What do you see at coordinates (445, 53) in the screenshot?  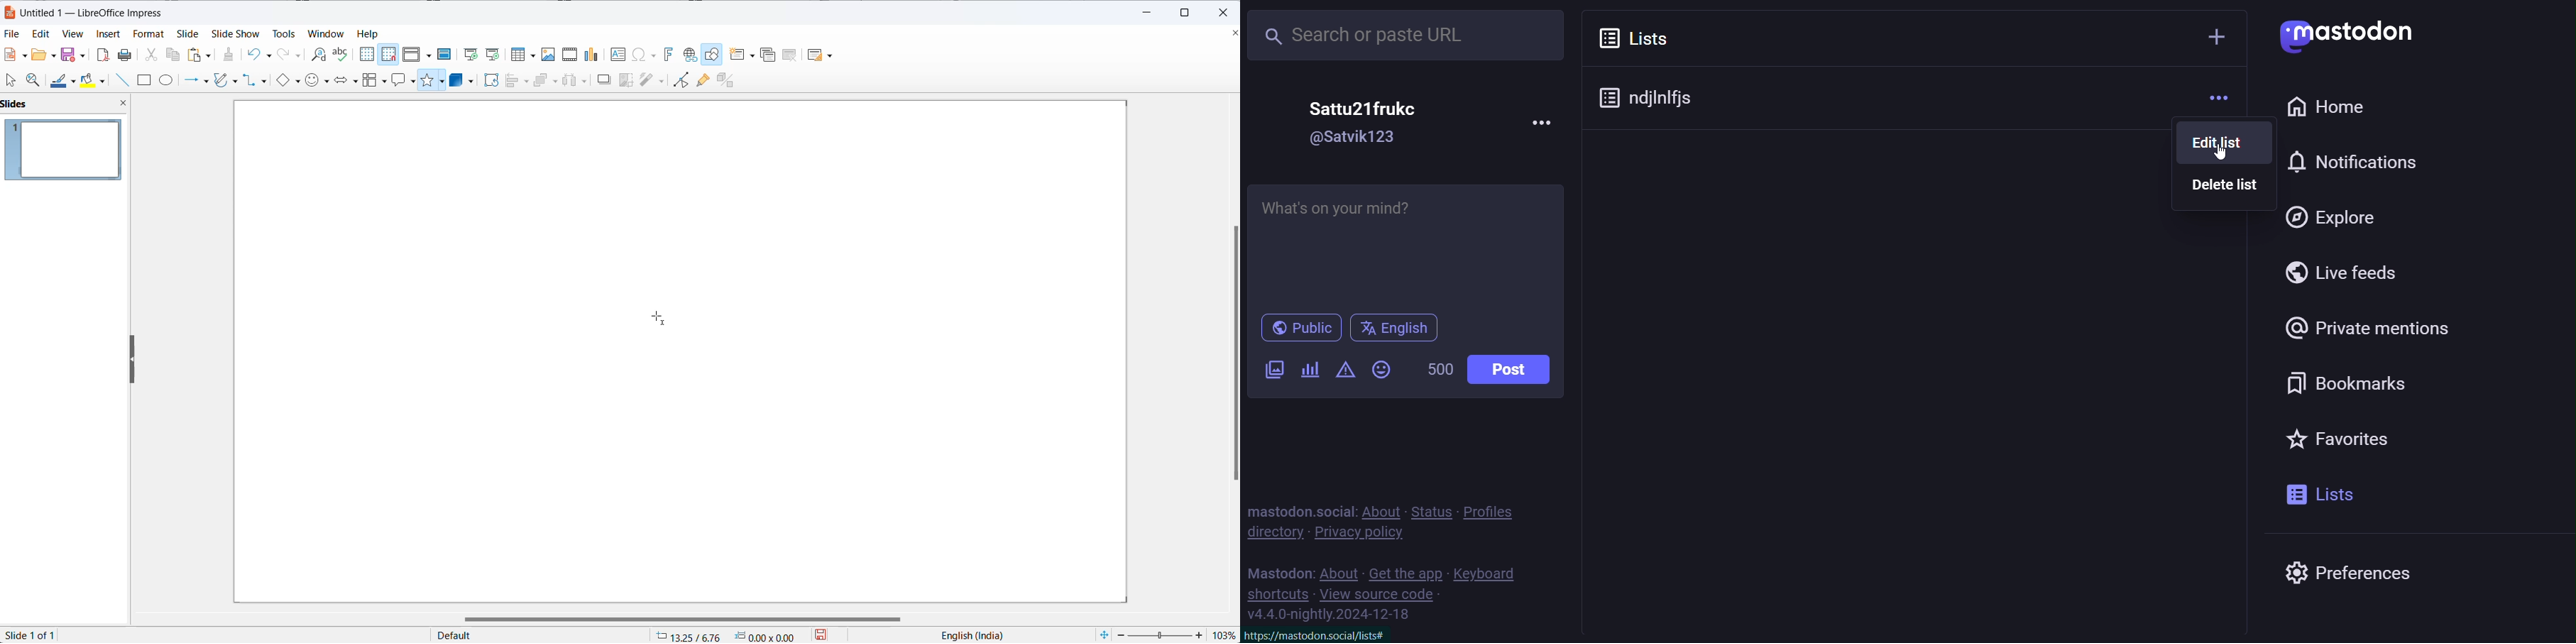 I see `master slide` at bounding box center [445, 53].